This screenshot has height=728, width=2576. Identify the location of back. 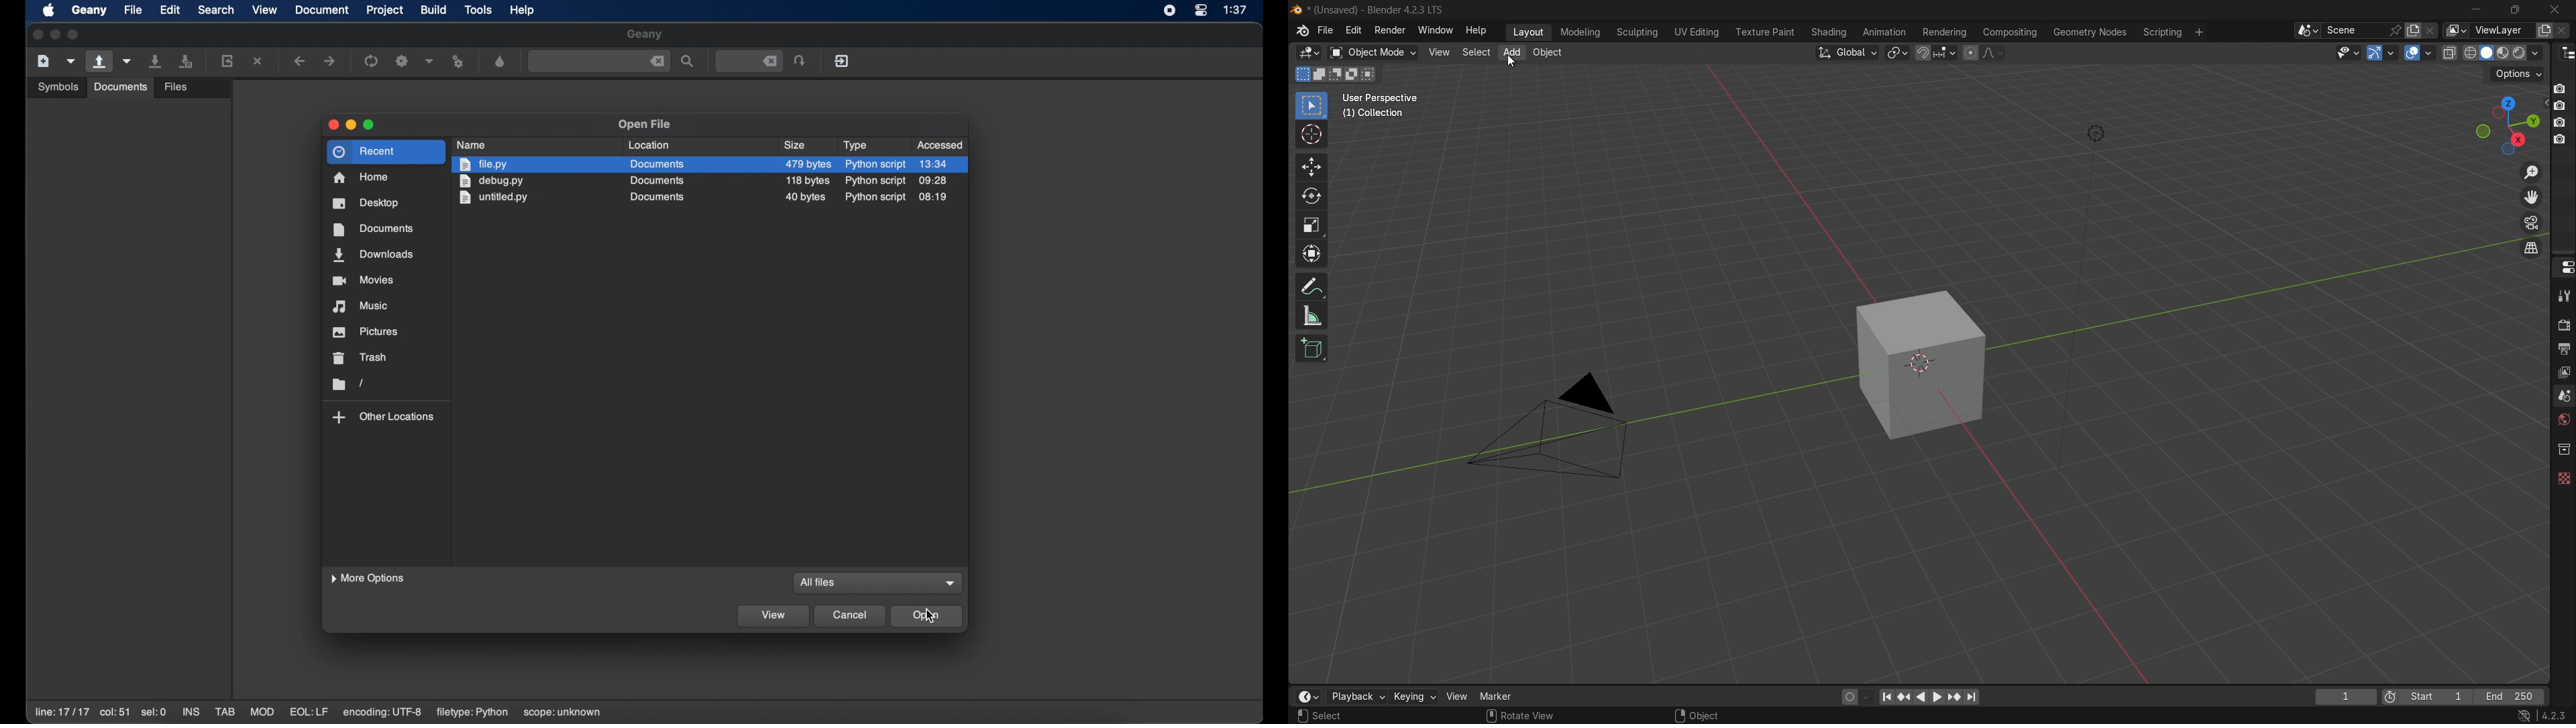
(1919, 698).